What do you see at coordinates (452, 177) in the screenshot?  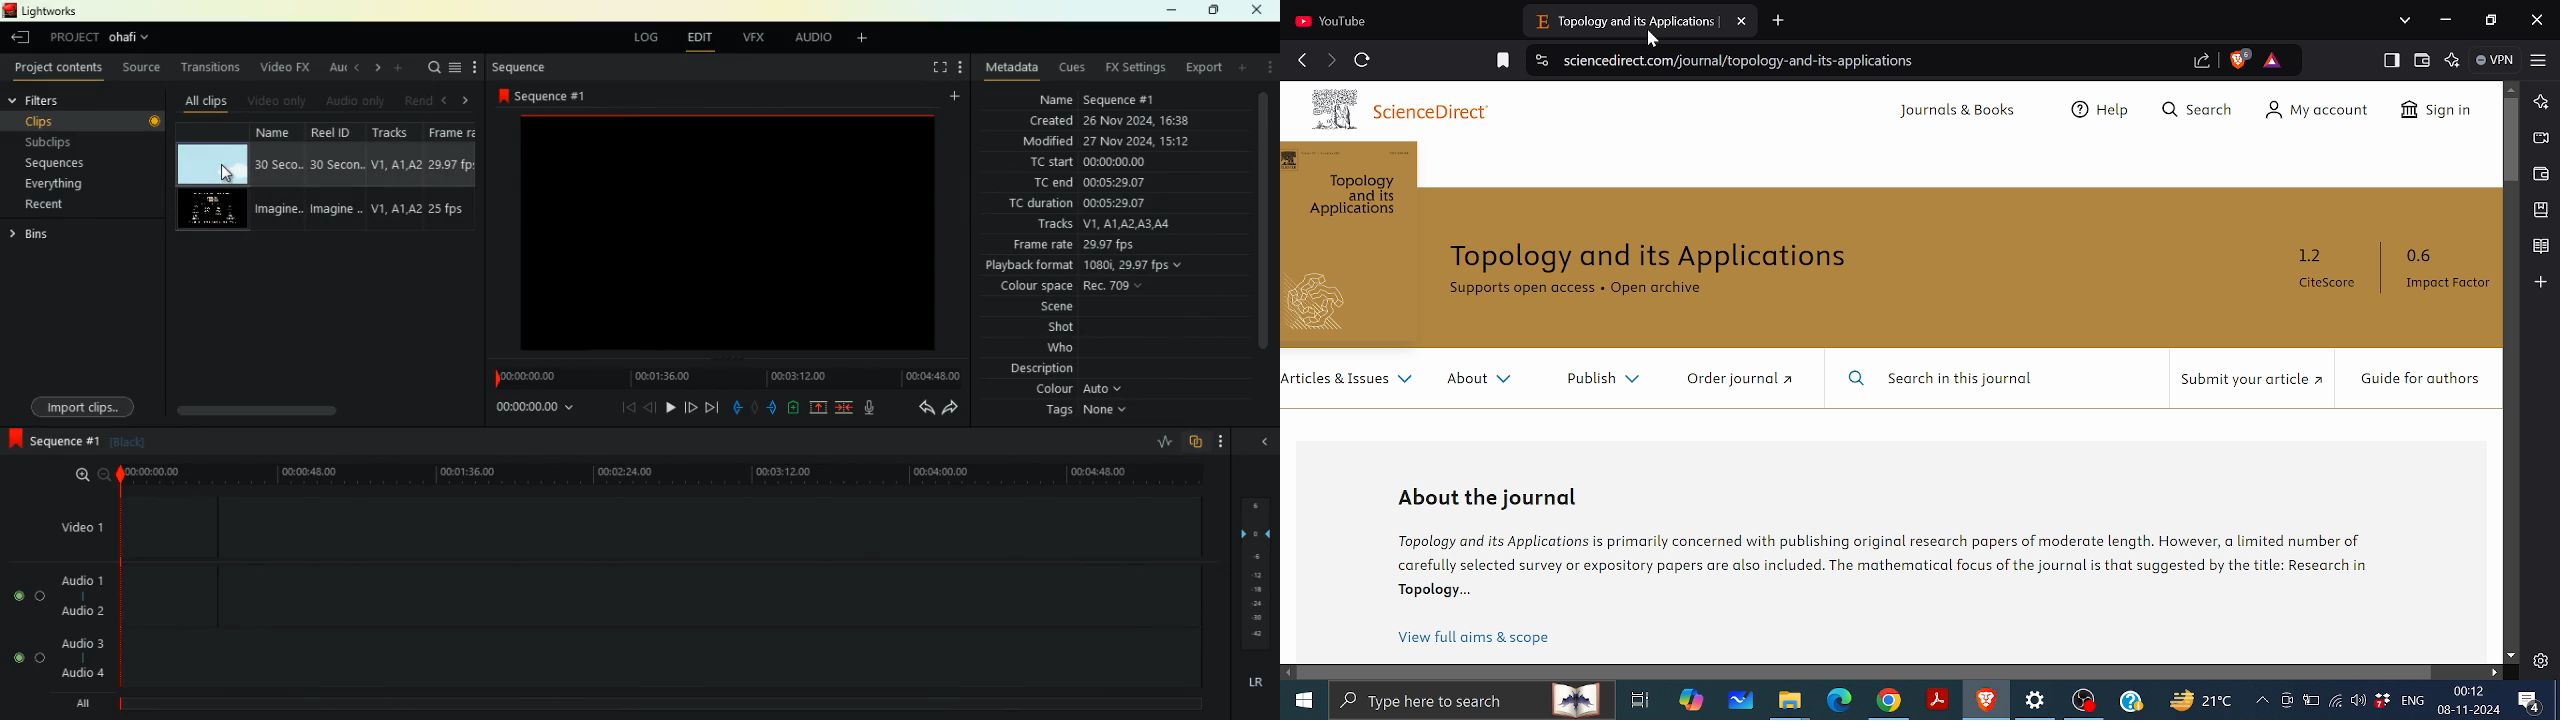 I see `fps` at bounding box center [452, 177].